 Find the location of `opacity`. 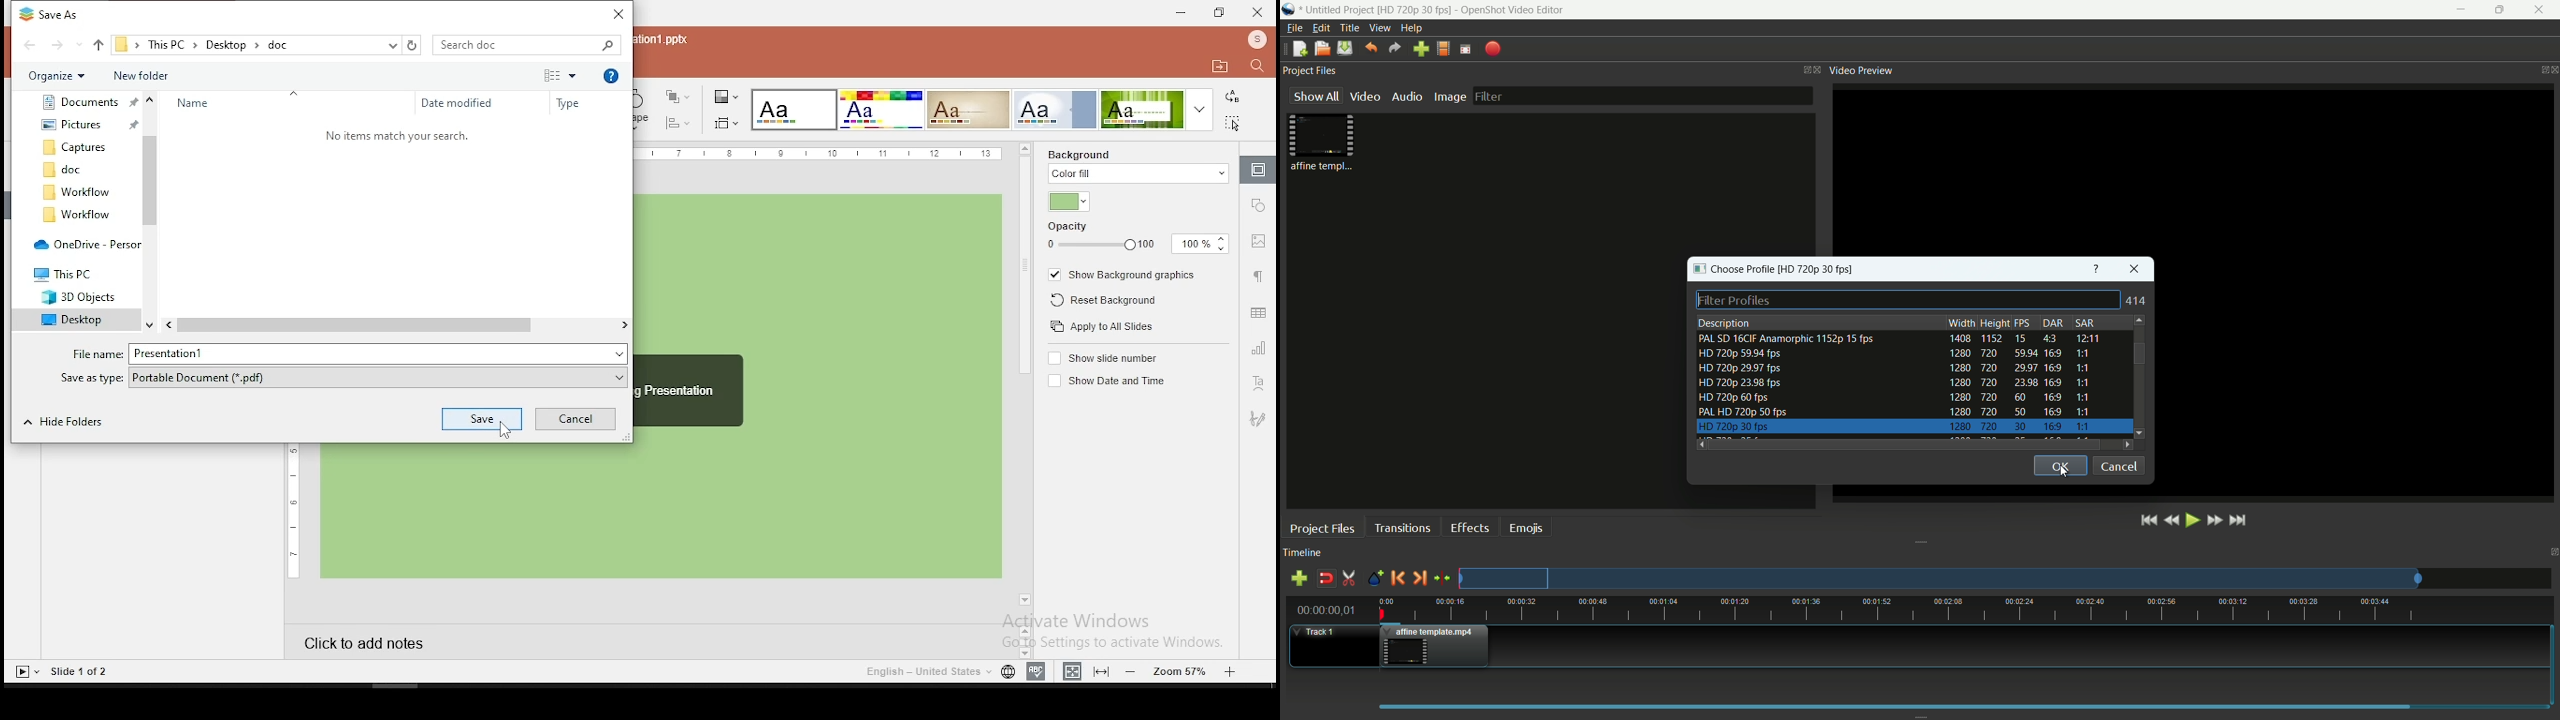

opacity is located at coordinates (1069, 227).